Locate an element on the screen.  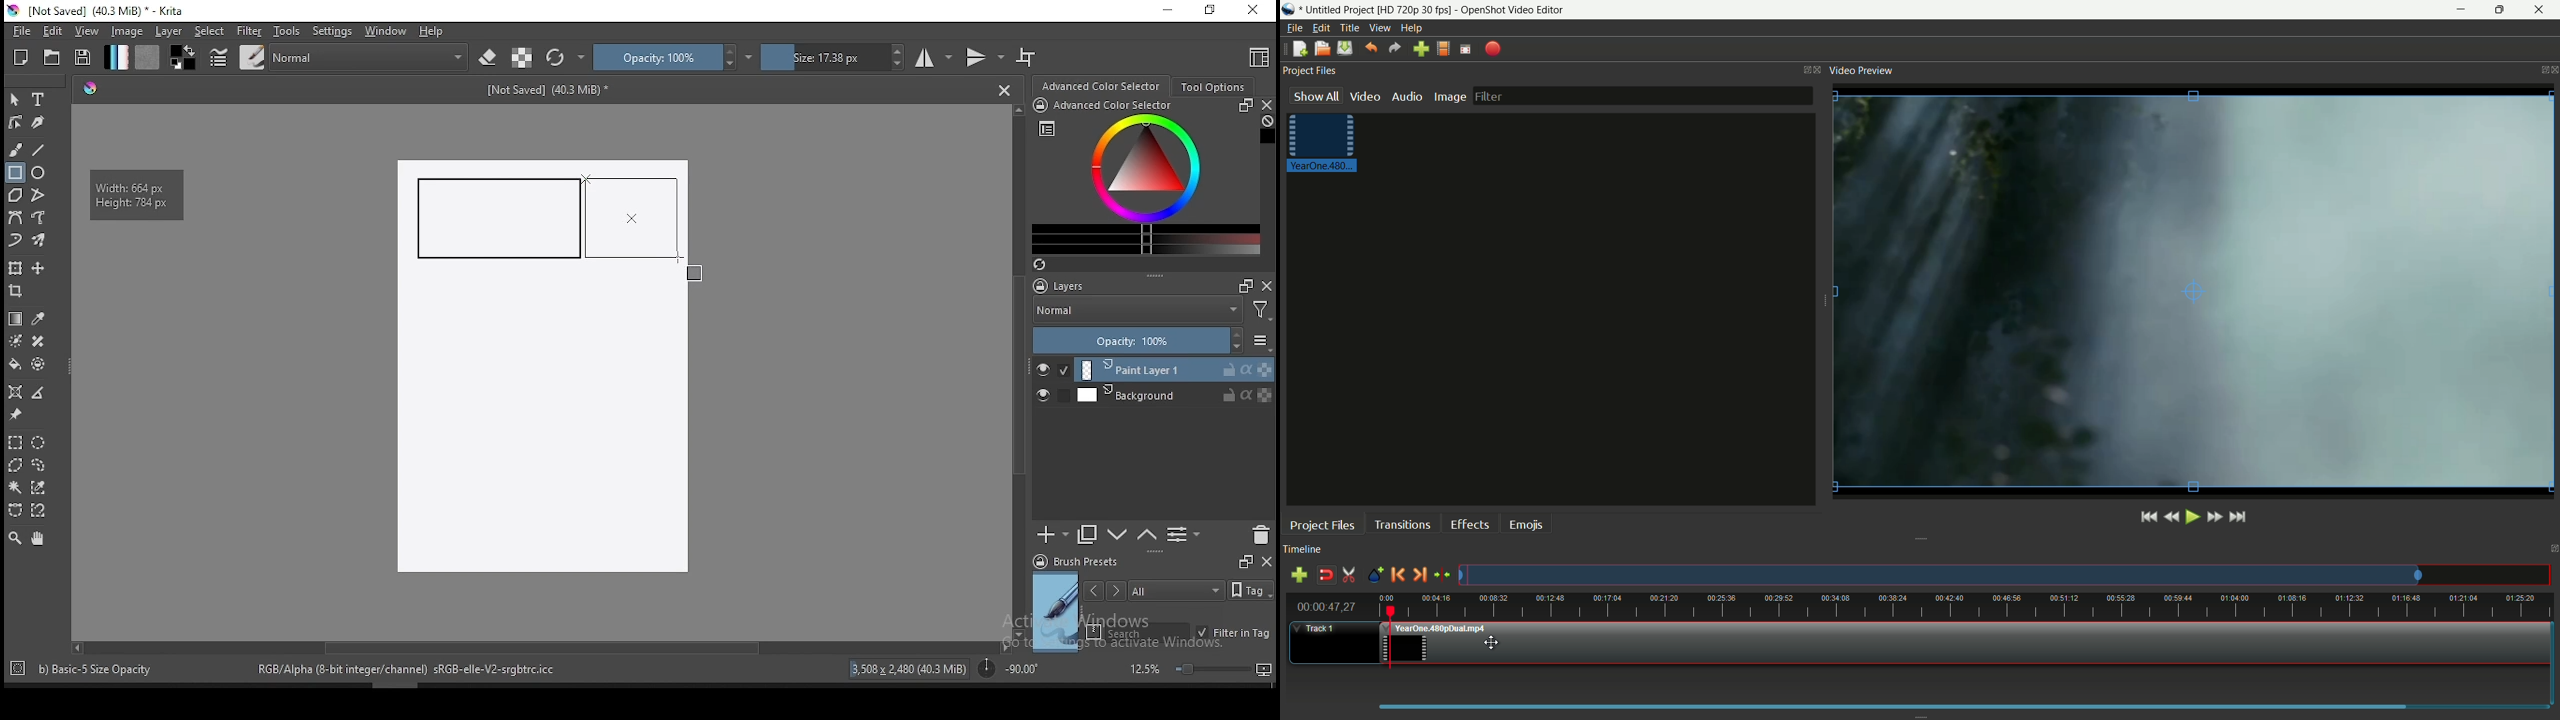
size is located at coordinates (833, 57).